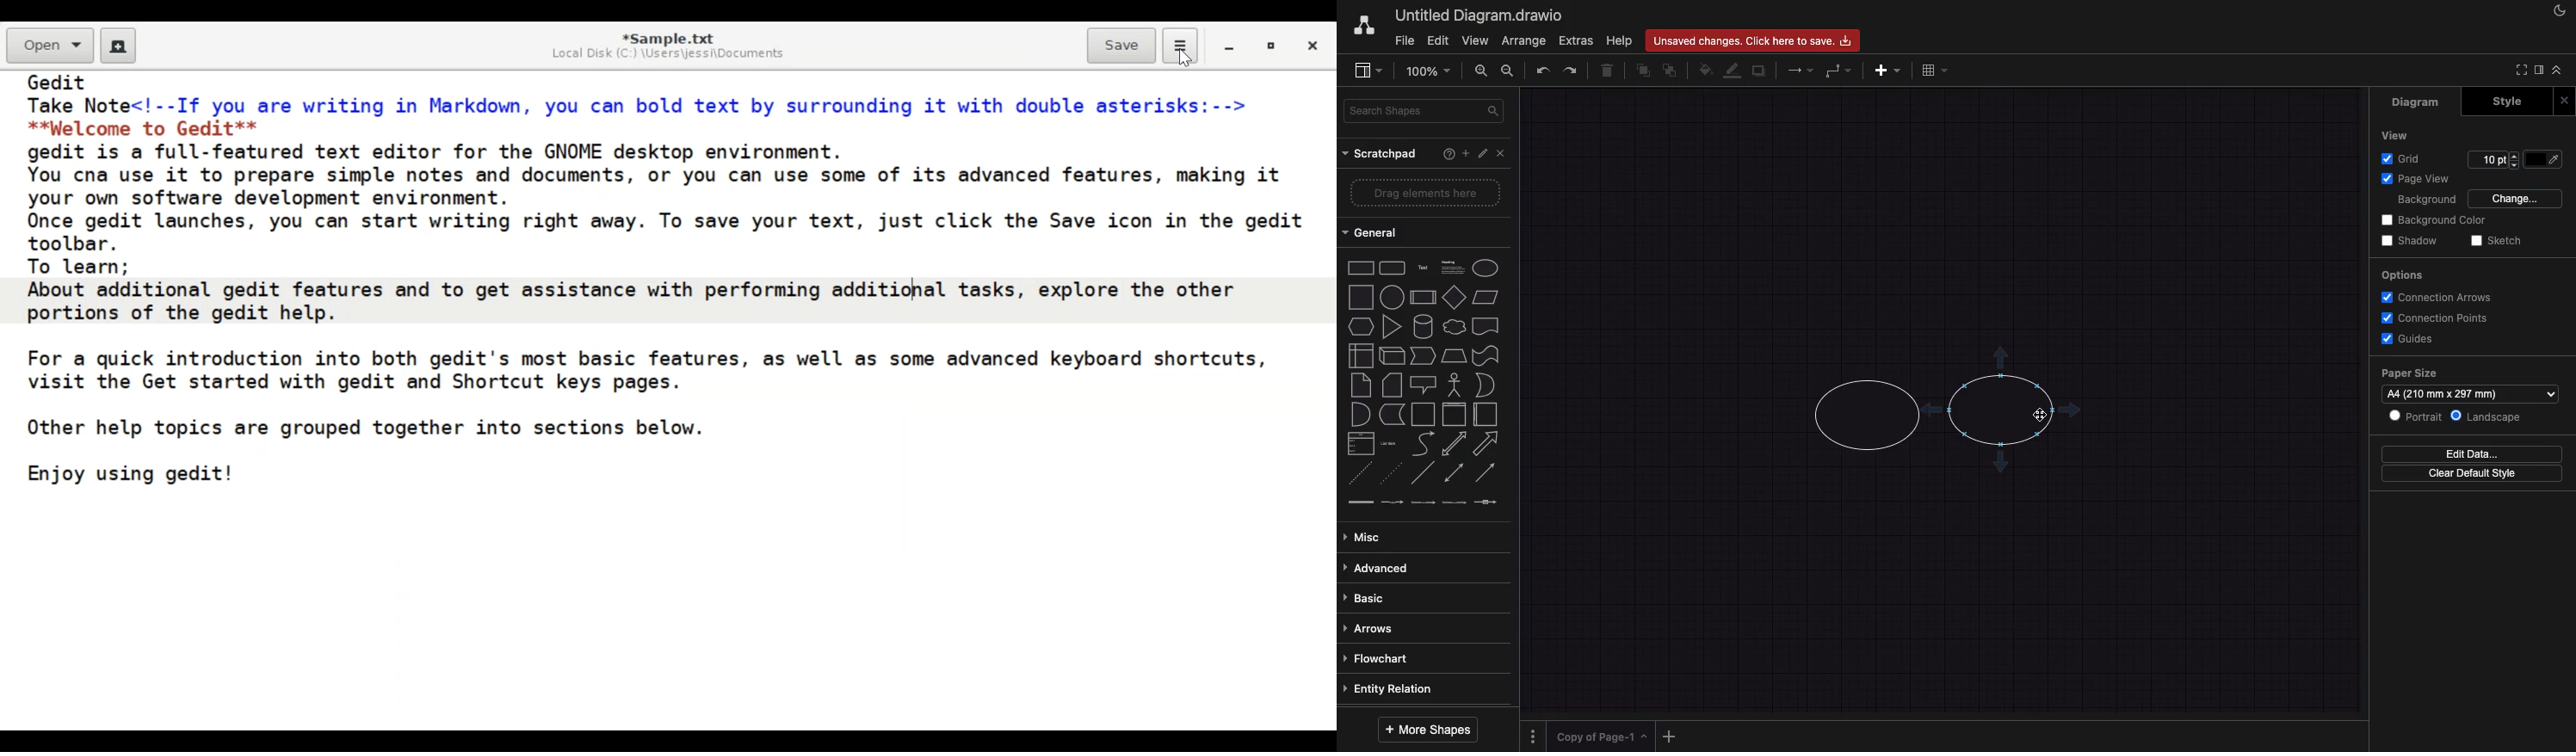  I want to click on or, so click(1486, 385).